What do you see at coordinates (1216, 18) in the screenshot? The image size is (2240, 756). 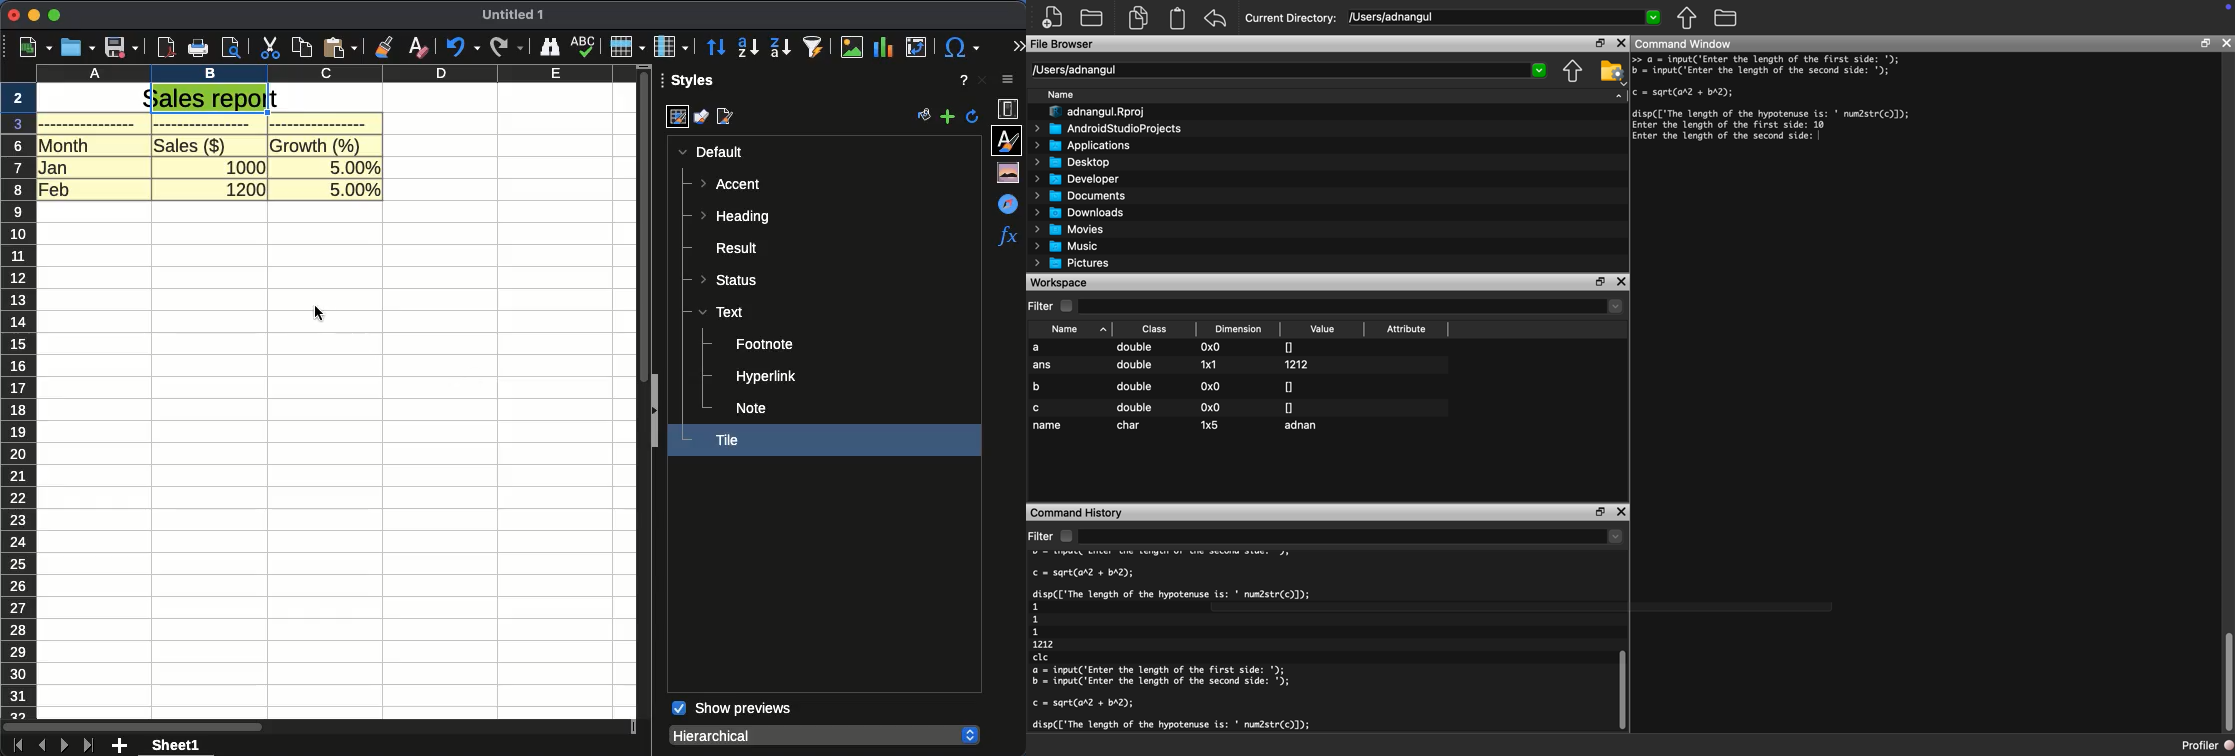 I see `undo` at bounding box center [1216, 18].